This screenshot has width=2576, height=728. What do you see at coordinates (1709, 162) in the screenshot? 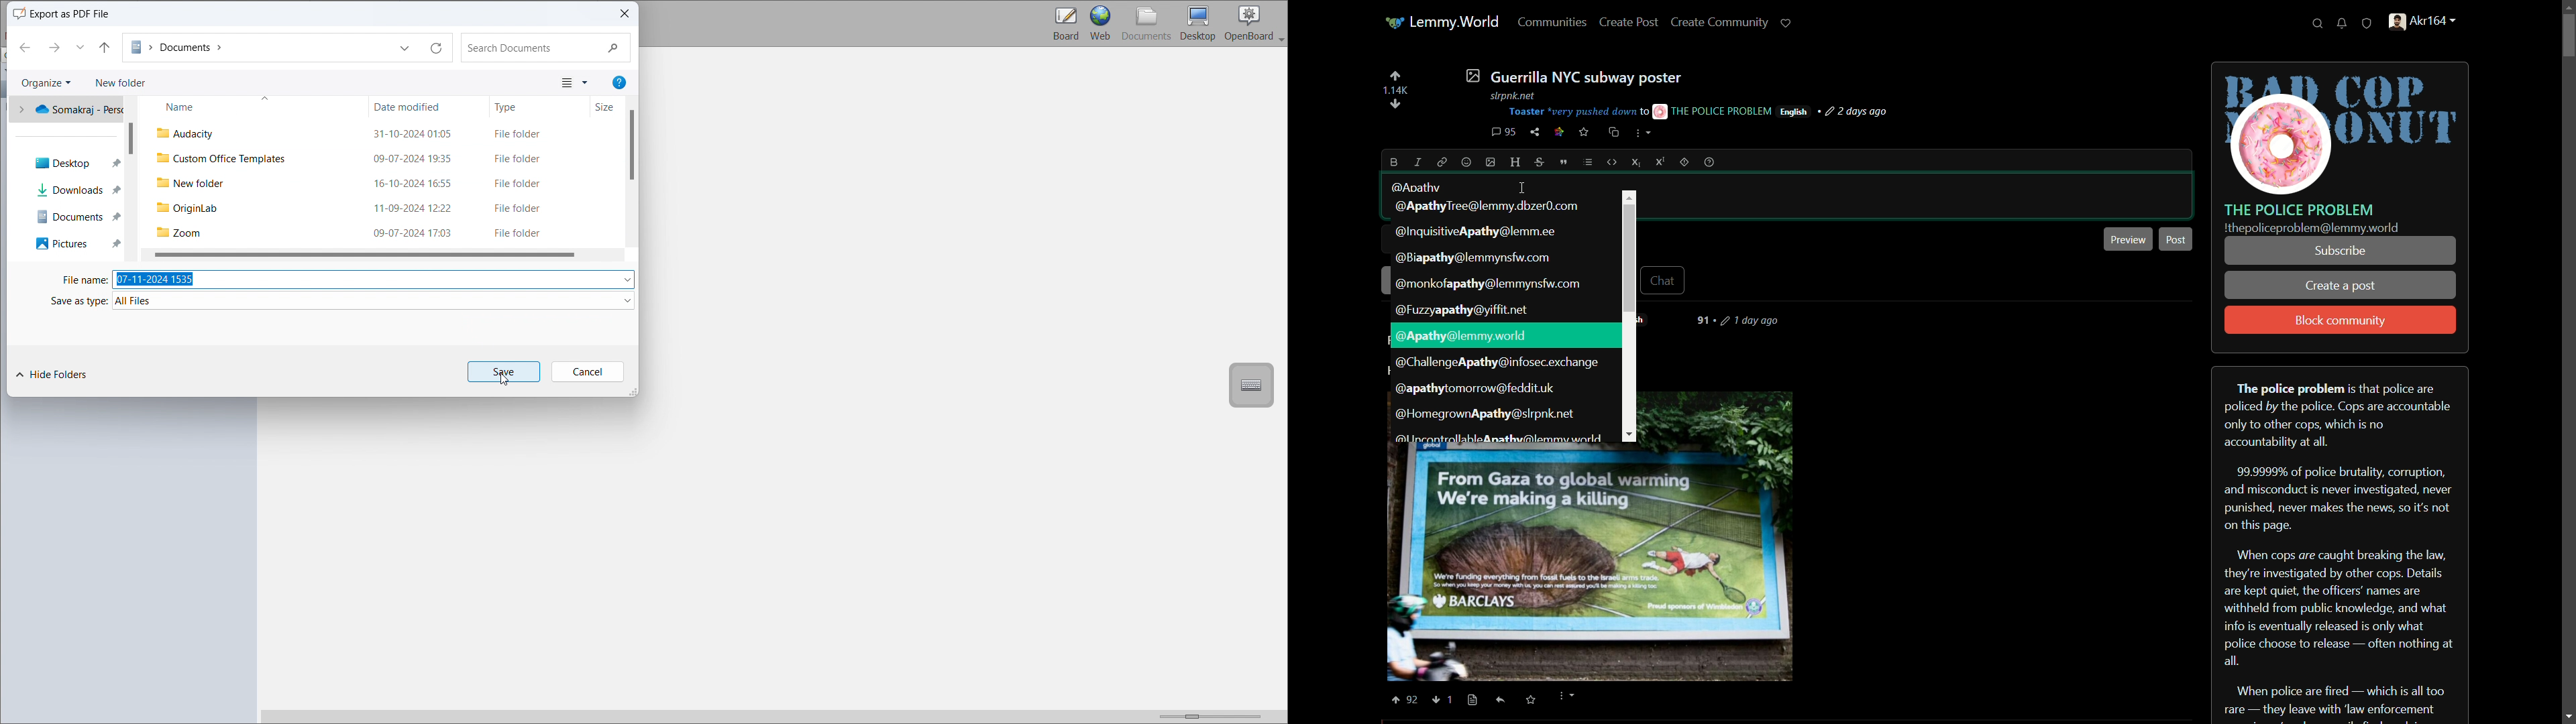
I see `help` at bounding box center [1709, 162].